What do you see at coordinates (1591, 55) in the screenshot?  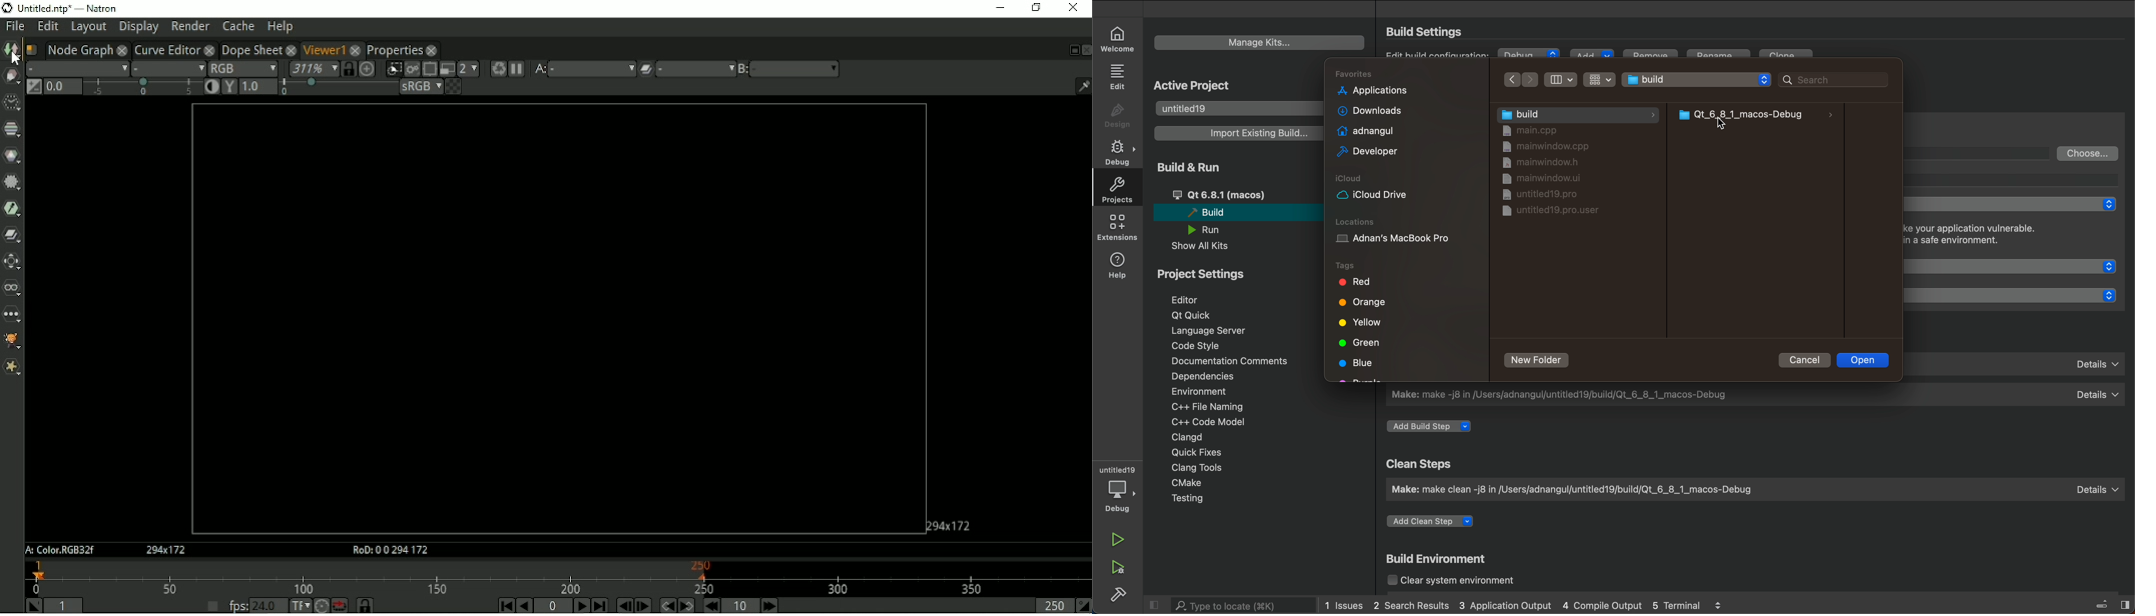 I see `add` at bounding box center [1591, 55].